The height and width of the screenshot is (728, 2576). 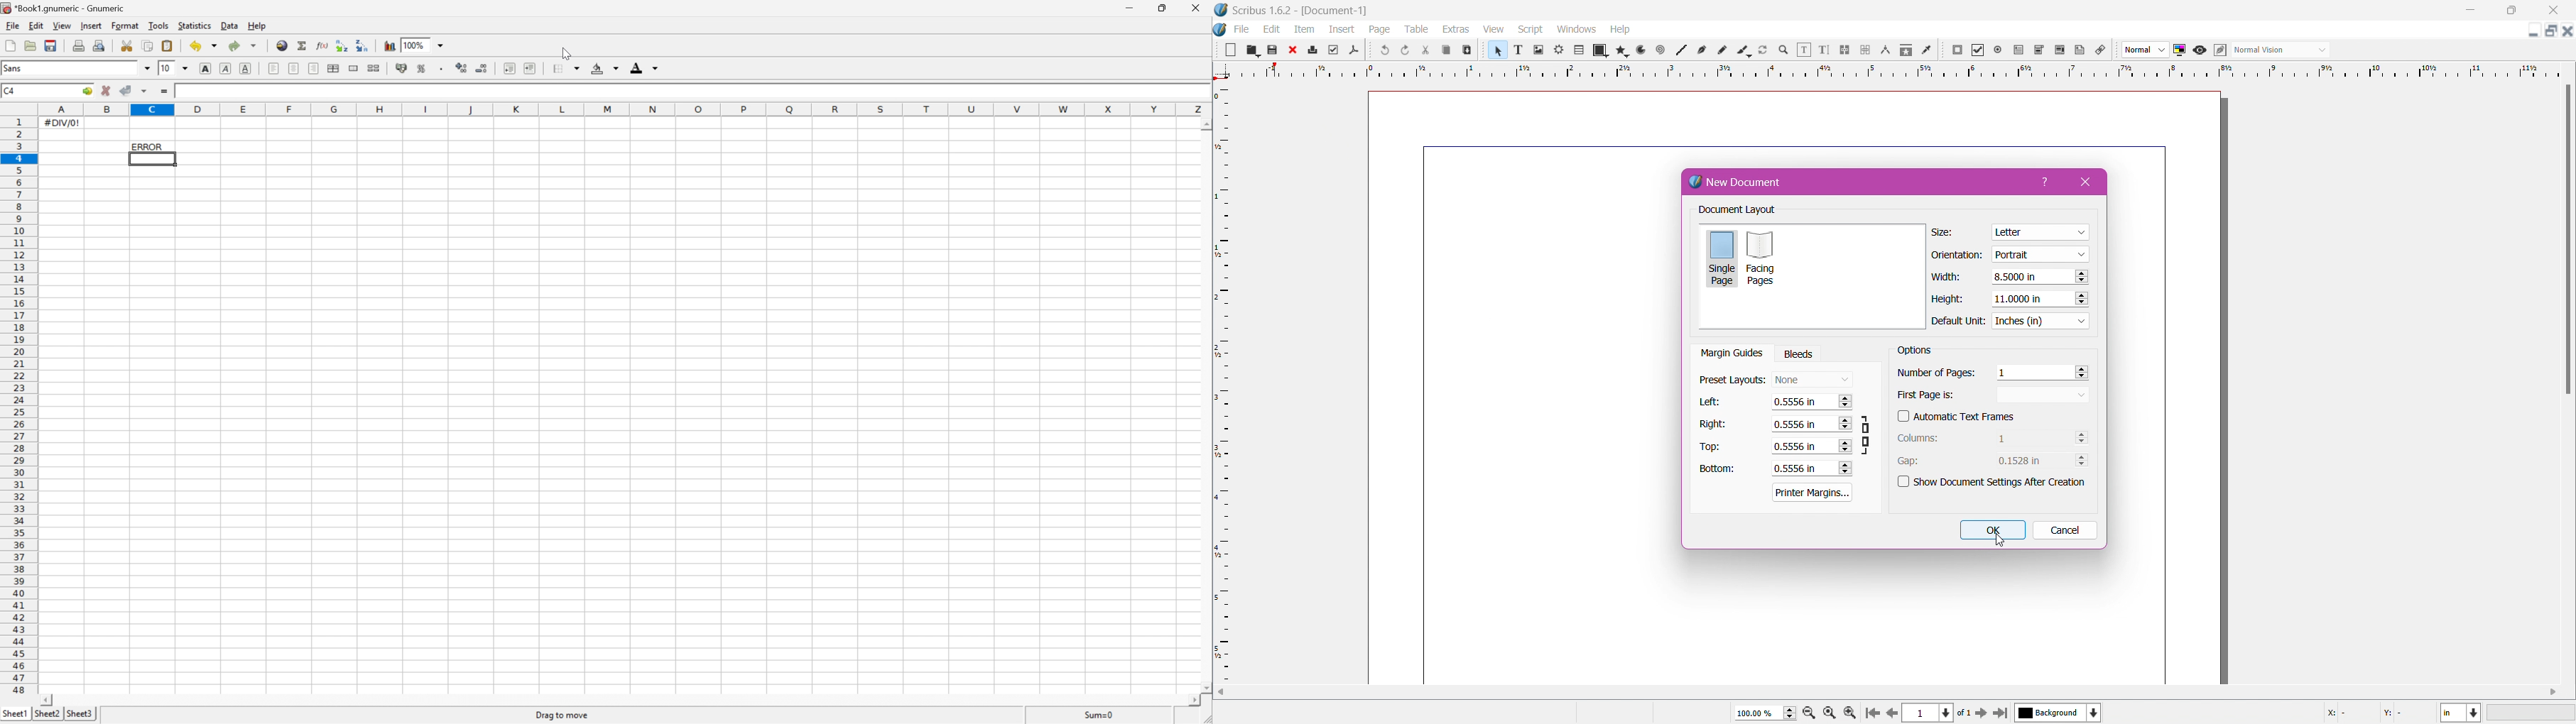 I want to click on Cut the selection, so click(x=128, y=45).